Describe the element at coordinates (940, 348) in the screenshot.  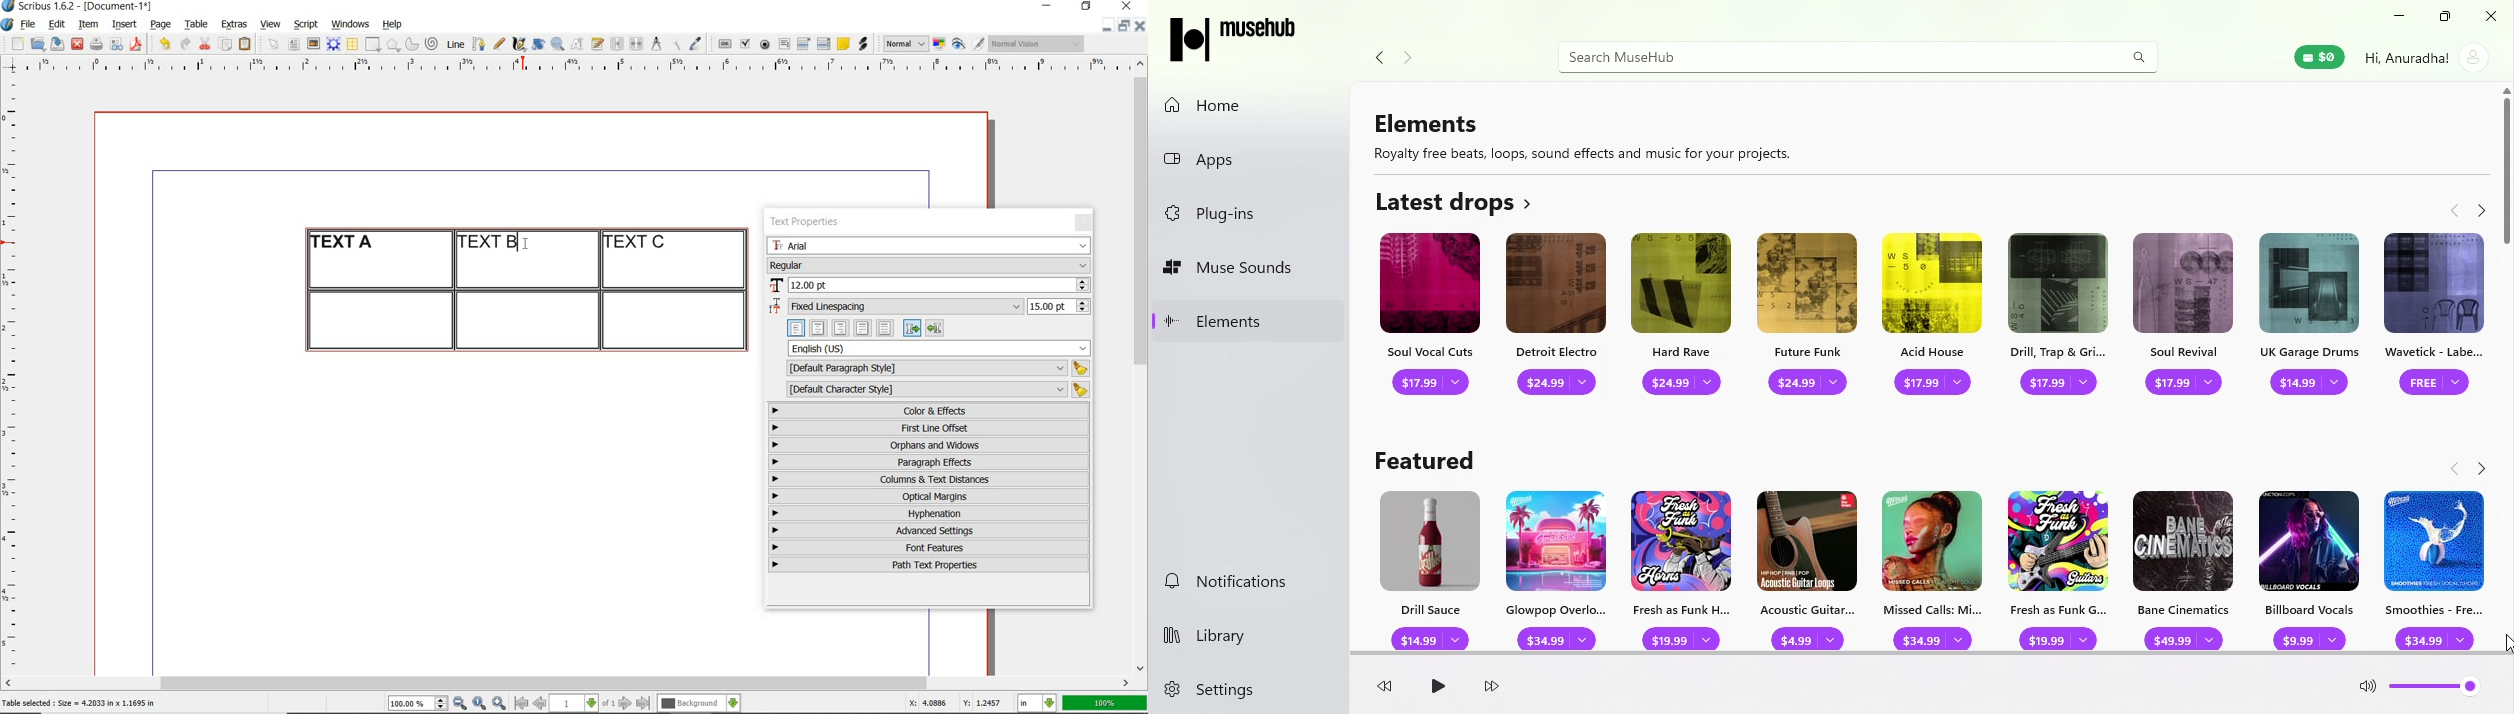
I see `text language` at that location.